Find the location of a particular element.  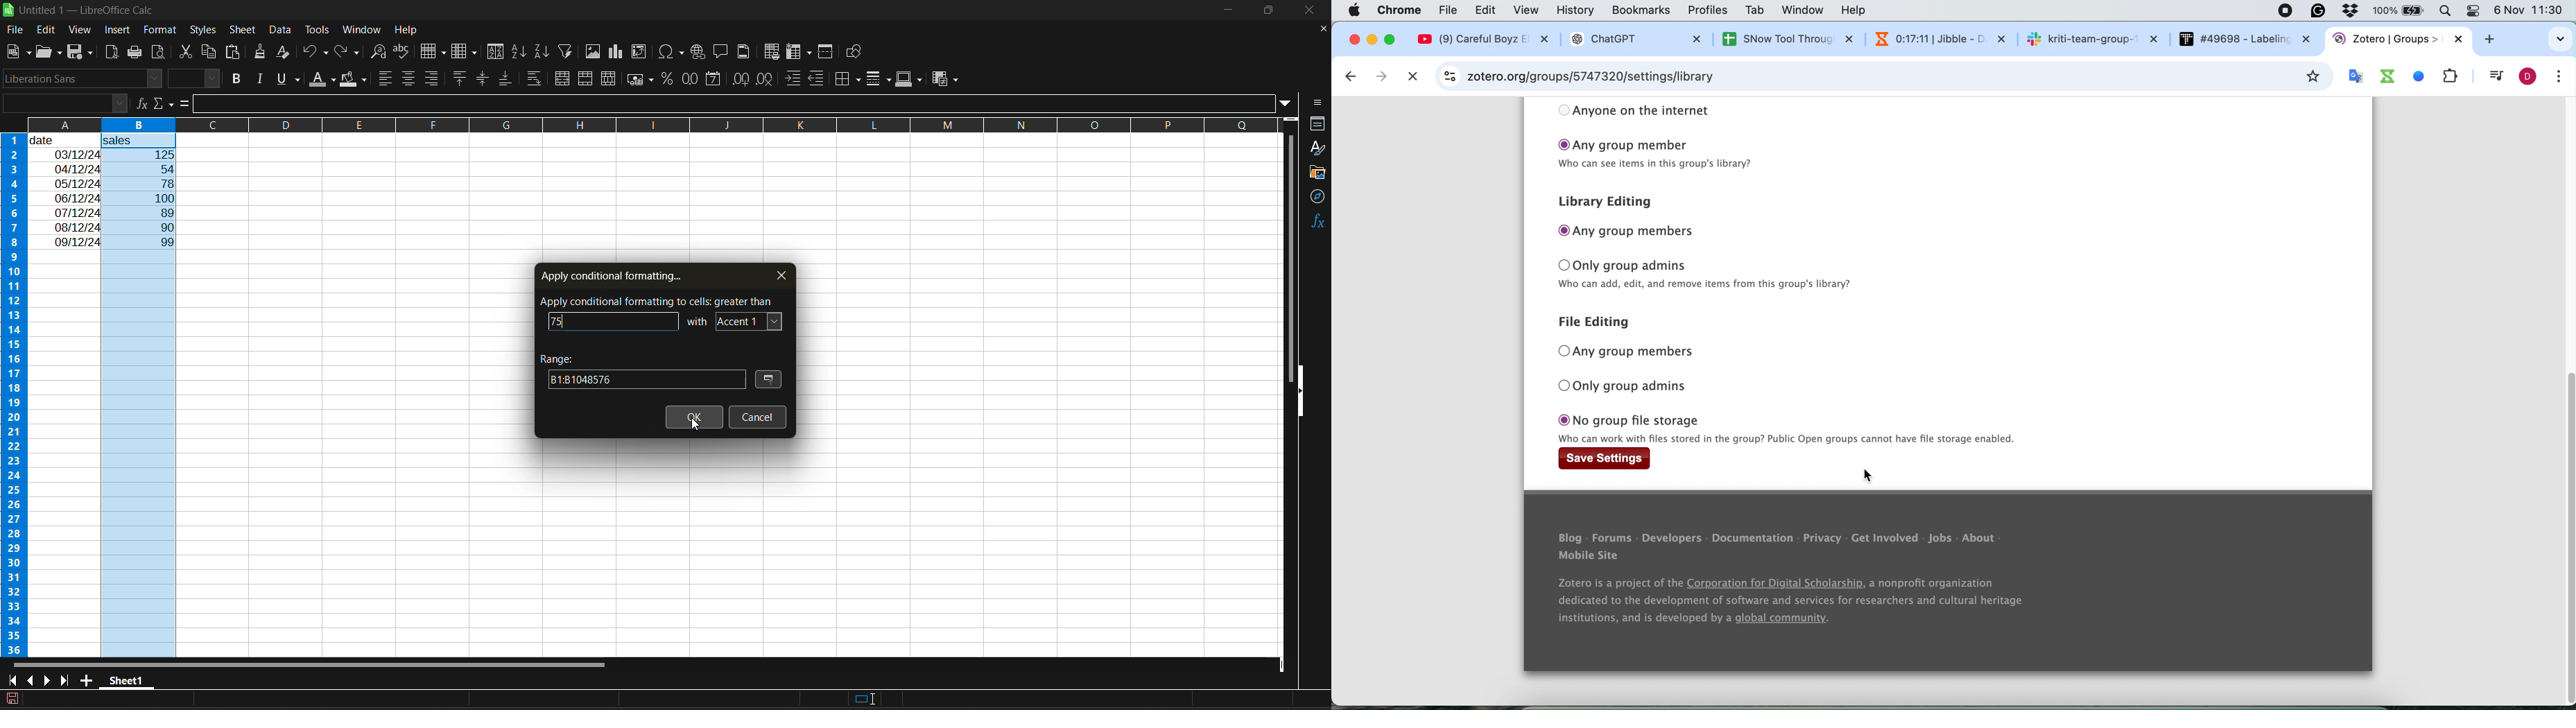

sheet name is located at coordinates (125, 681).